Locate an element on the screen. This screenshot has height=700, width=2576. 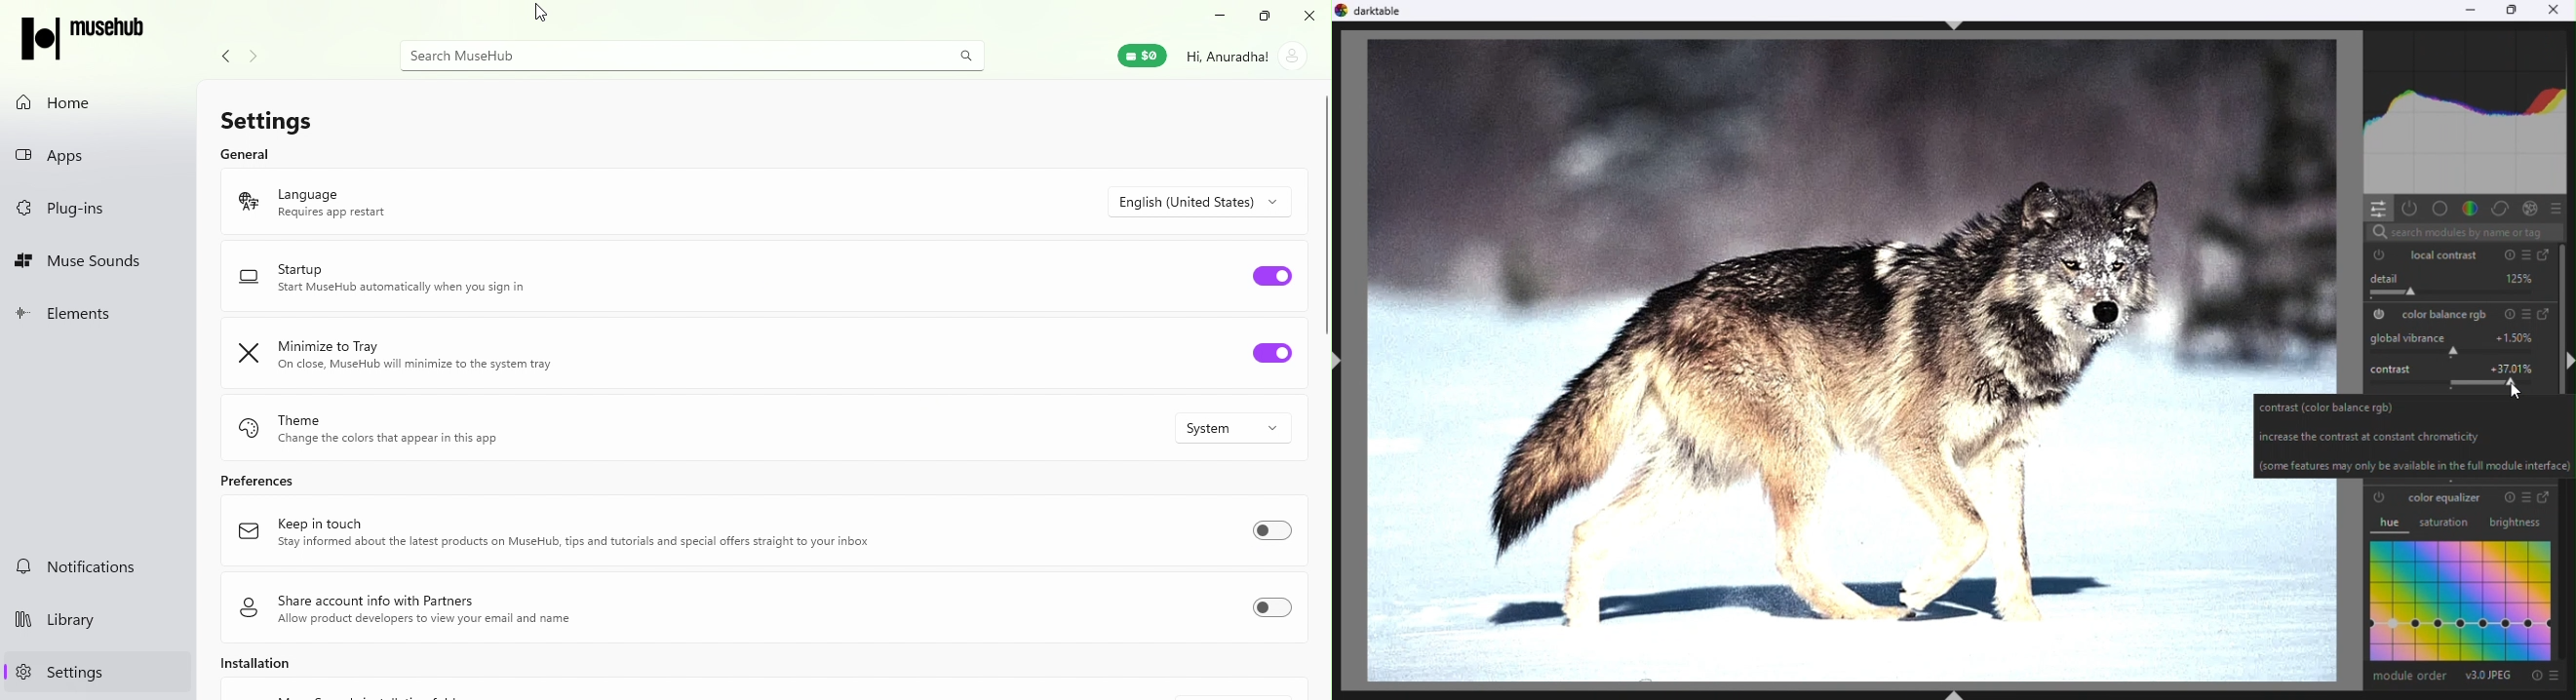
reset is located at coordinates (2506, 497).